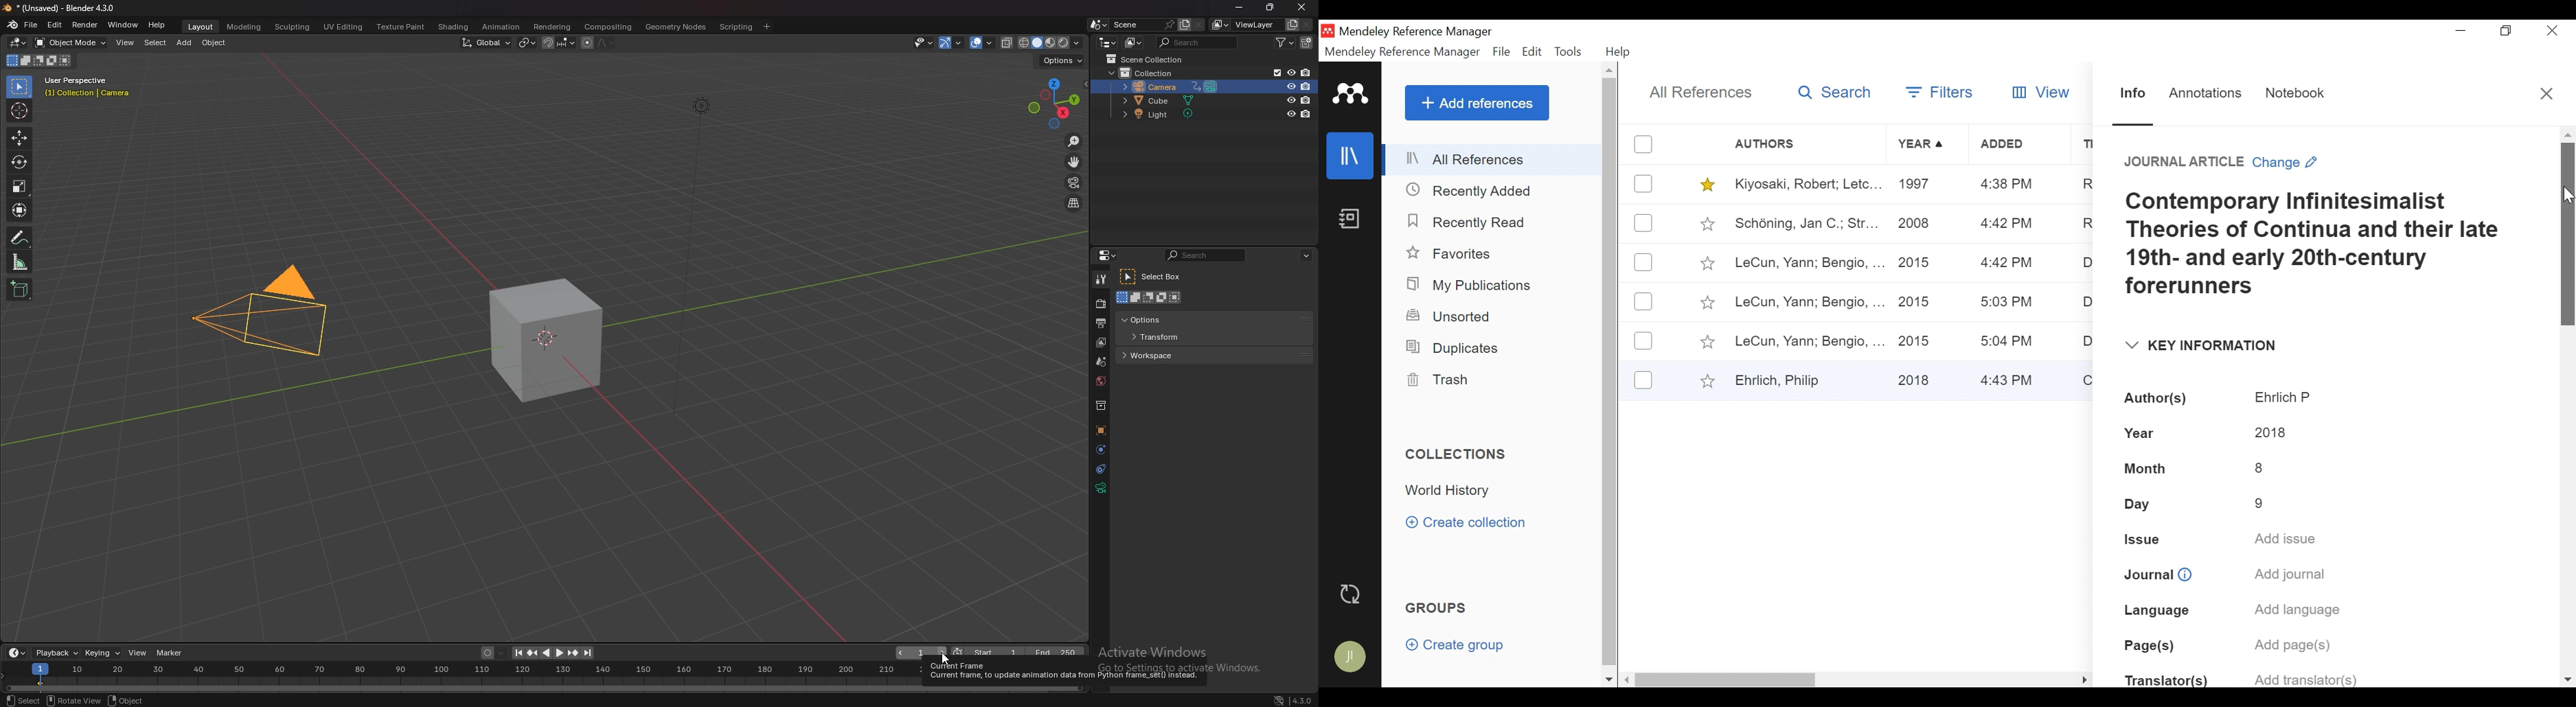  What do you see at coordinates (1102, 382) in the screenshot?
I see `world` at bounding box center [1102, 382].